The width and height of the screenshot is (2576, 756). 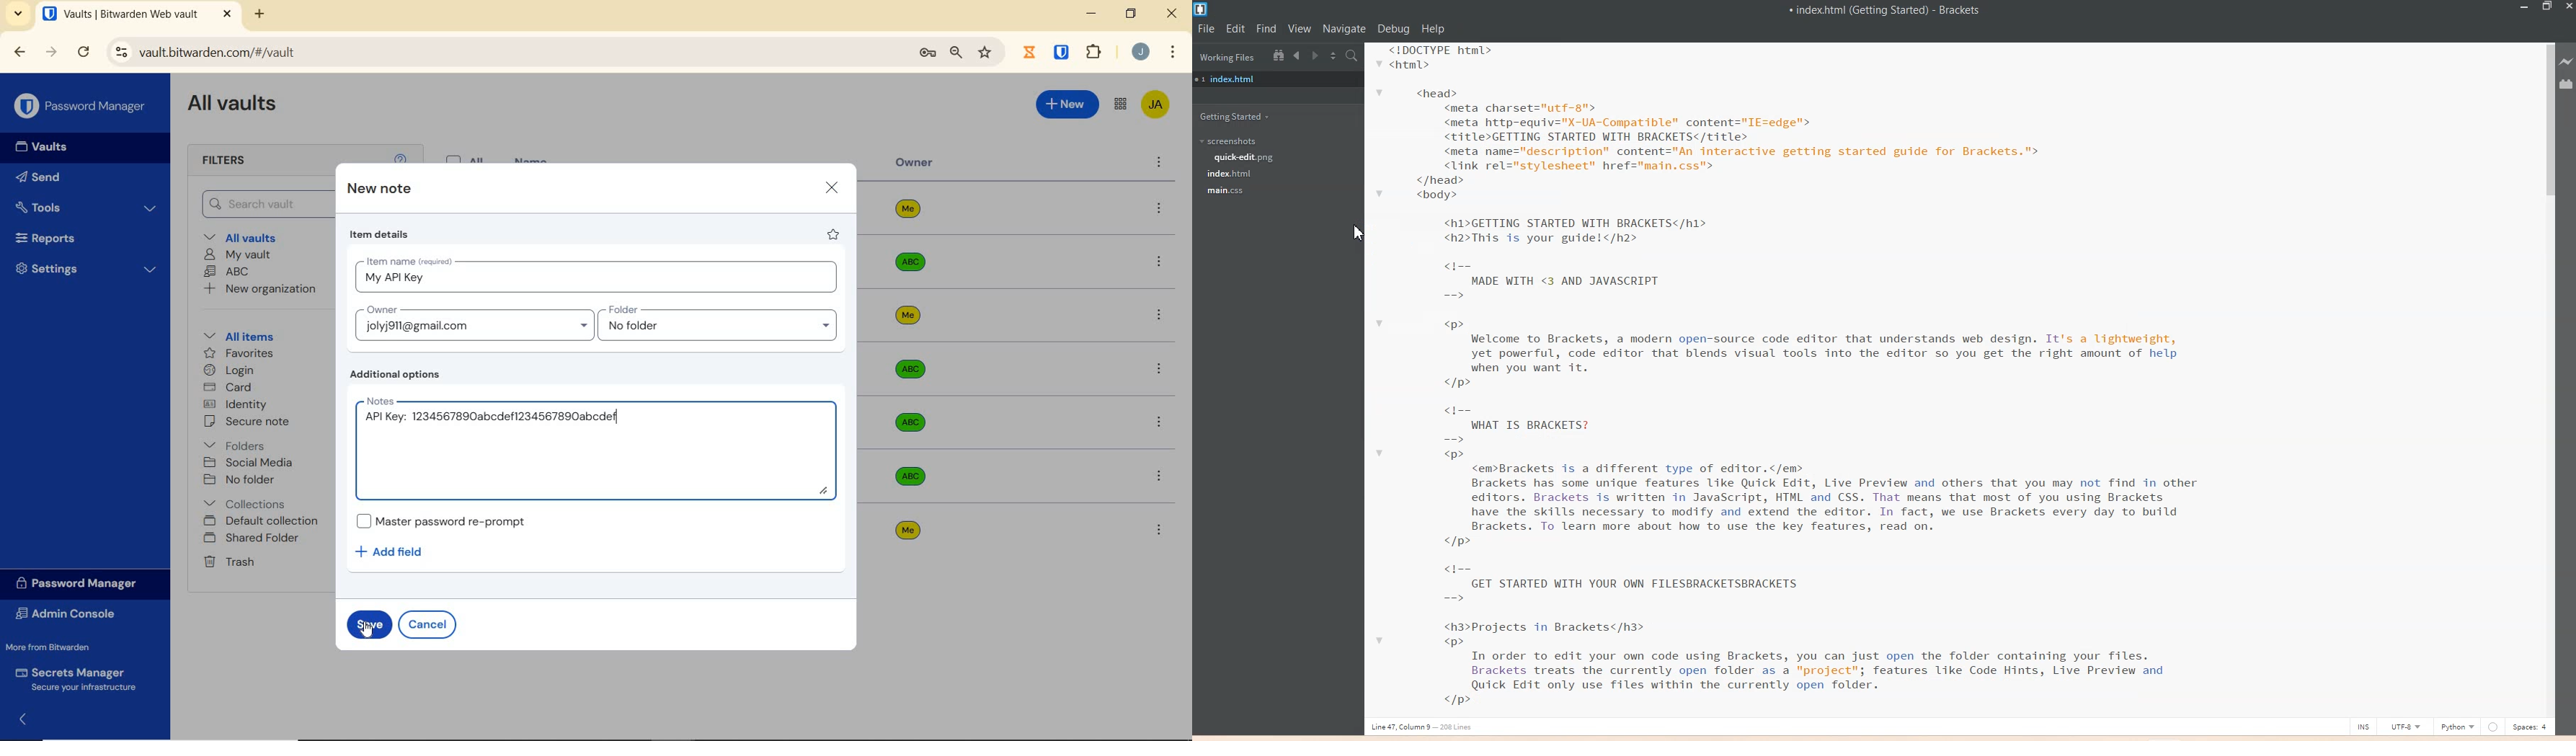 I want to click on toggle between admin console and password manager, so click(x=1119, y=104).